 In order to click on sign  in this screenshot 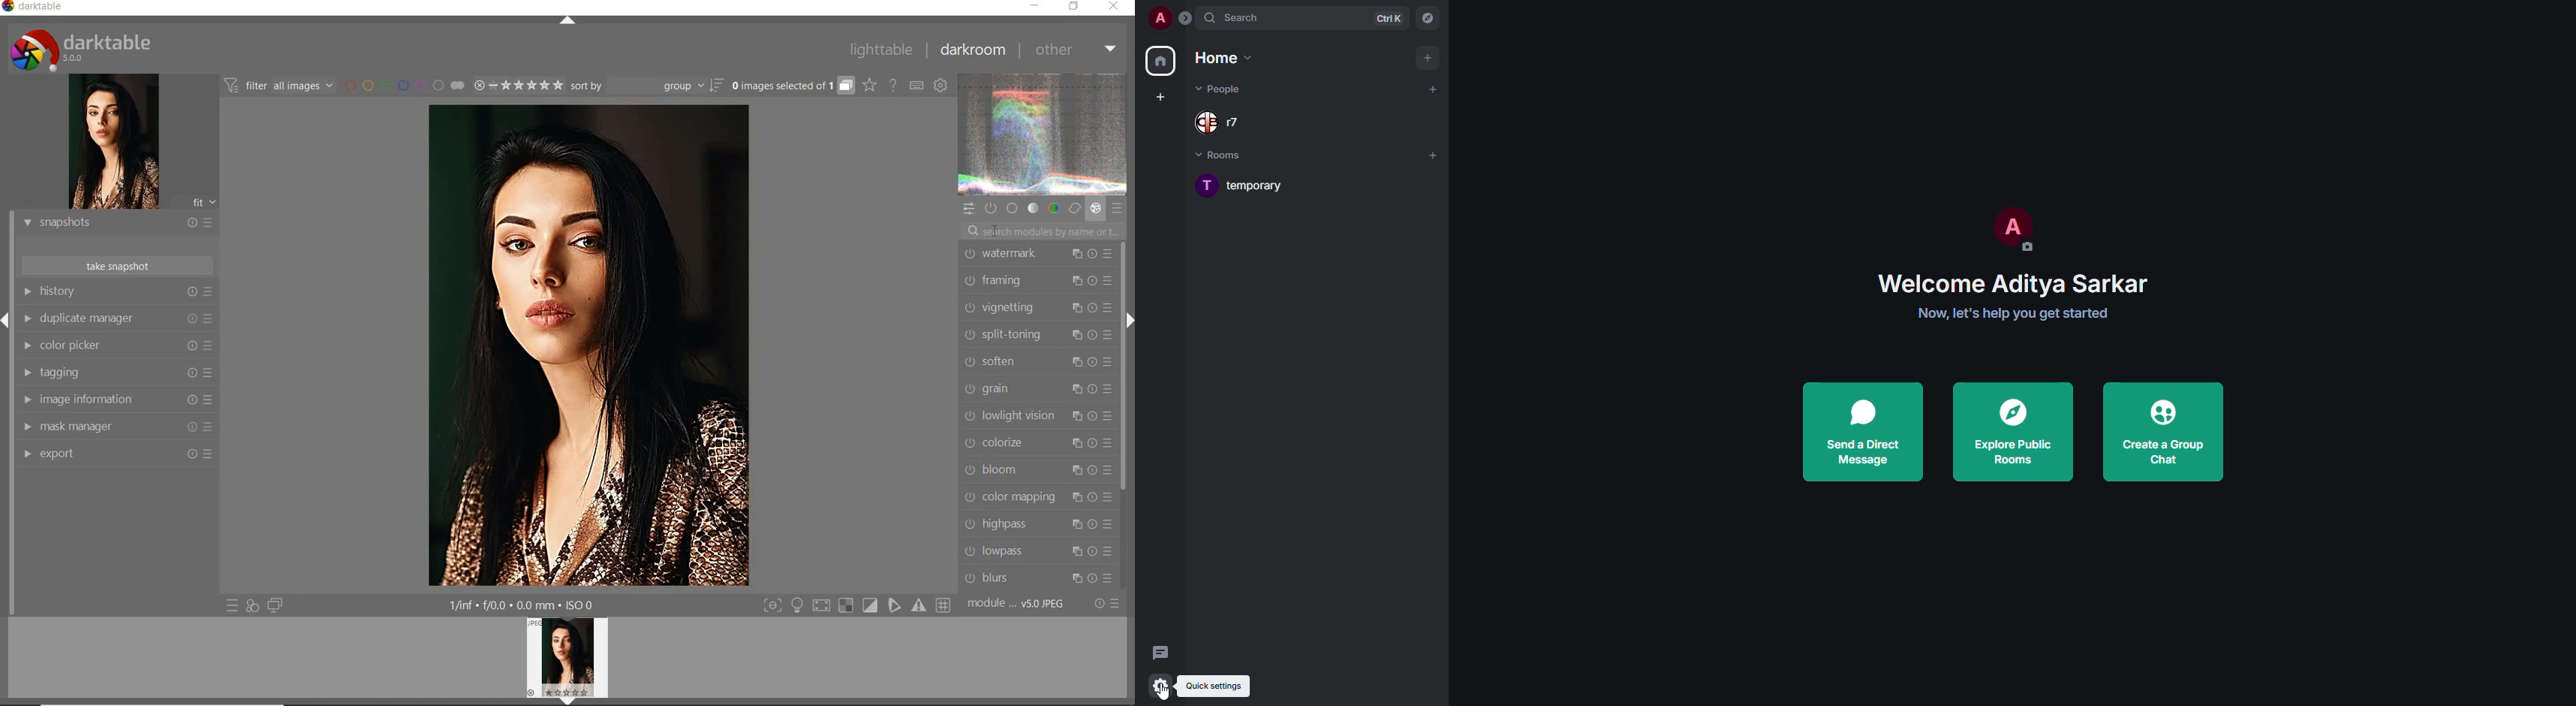, I will do `click(847, 607)`.